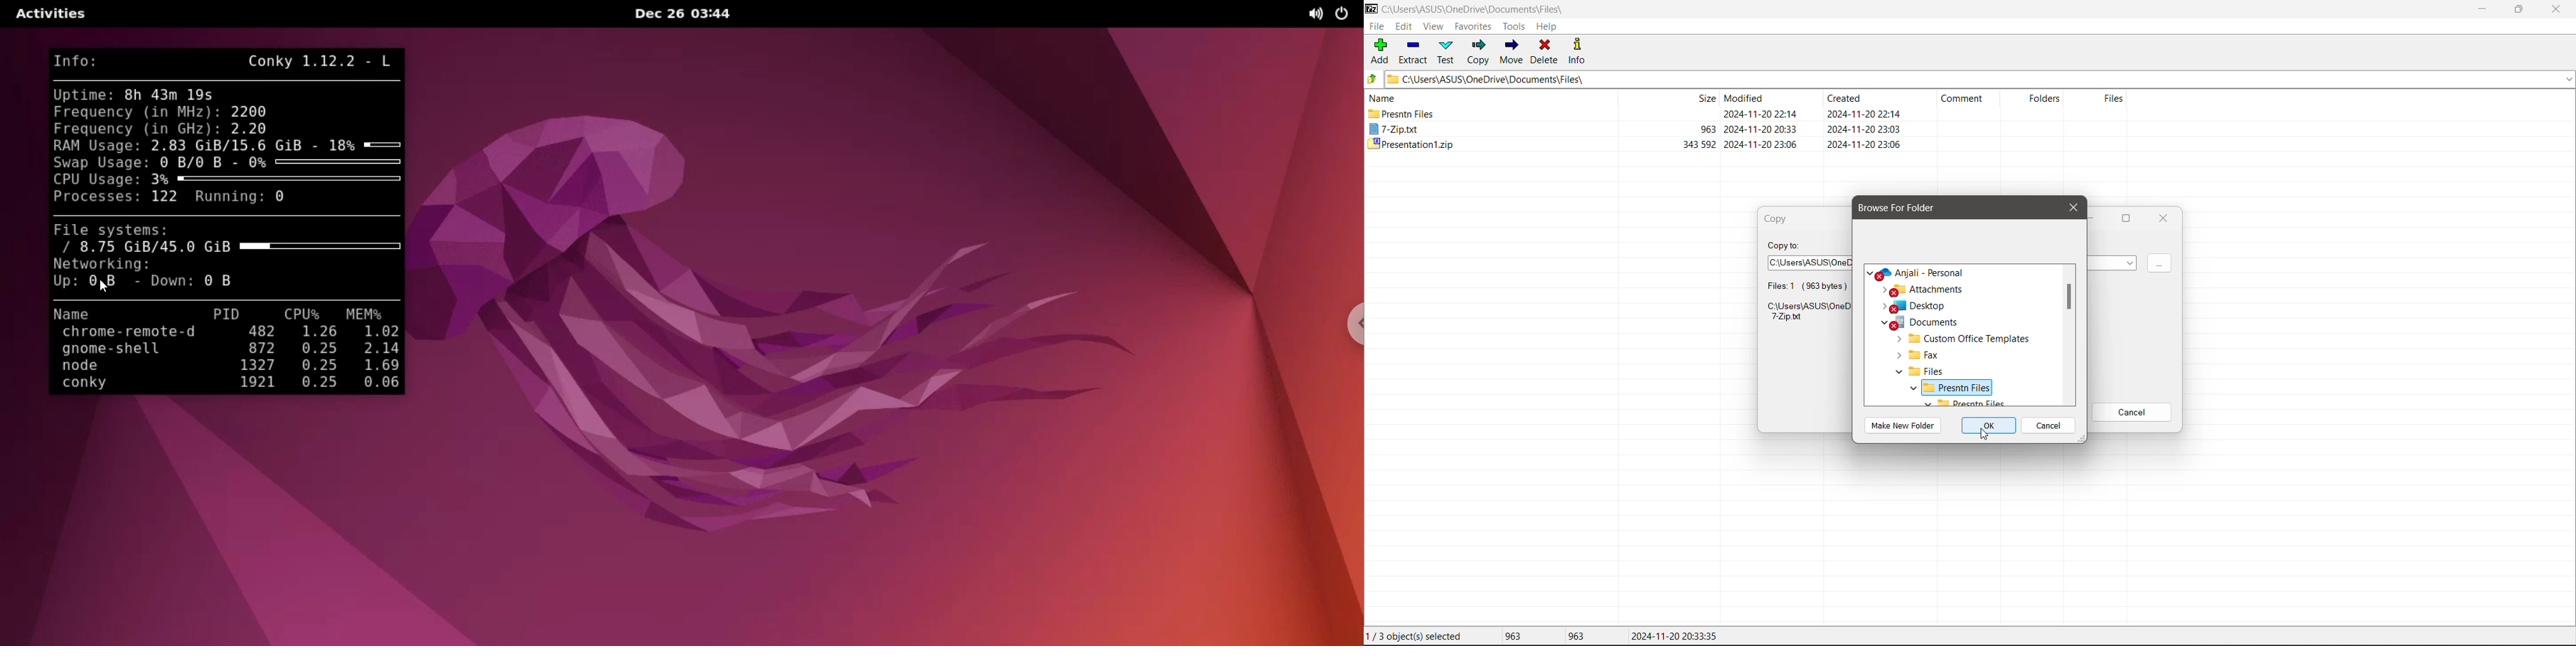 This screenshot has width=2576, height=672. What do you see at coordinates (1919, 357) in the screenshot?
I see `Fax` at bounding box center [1919, 357].